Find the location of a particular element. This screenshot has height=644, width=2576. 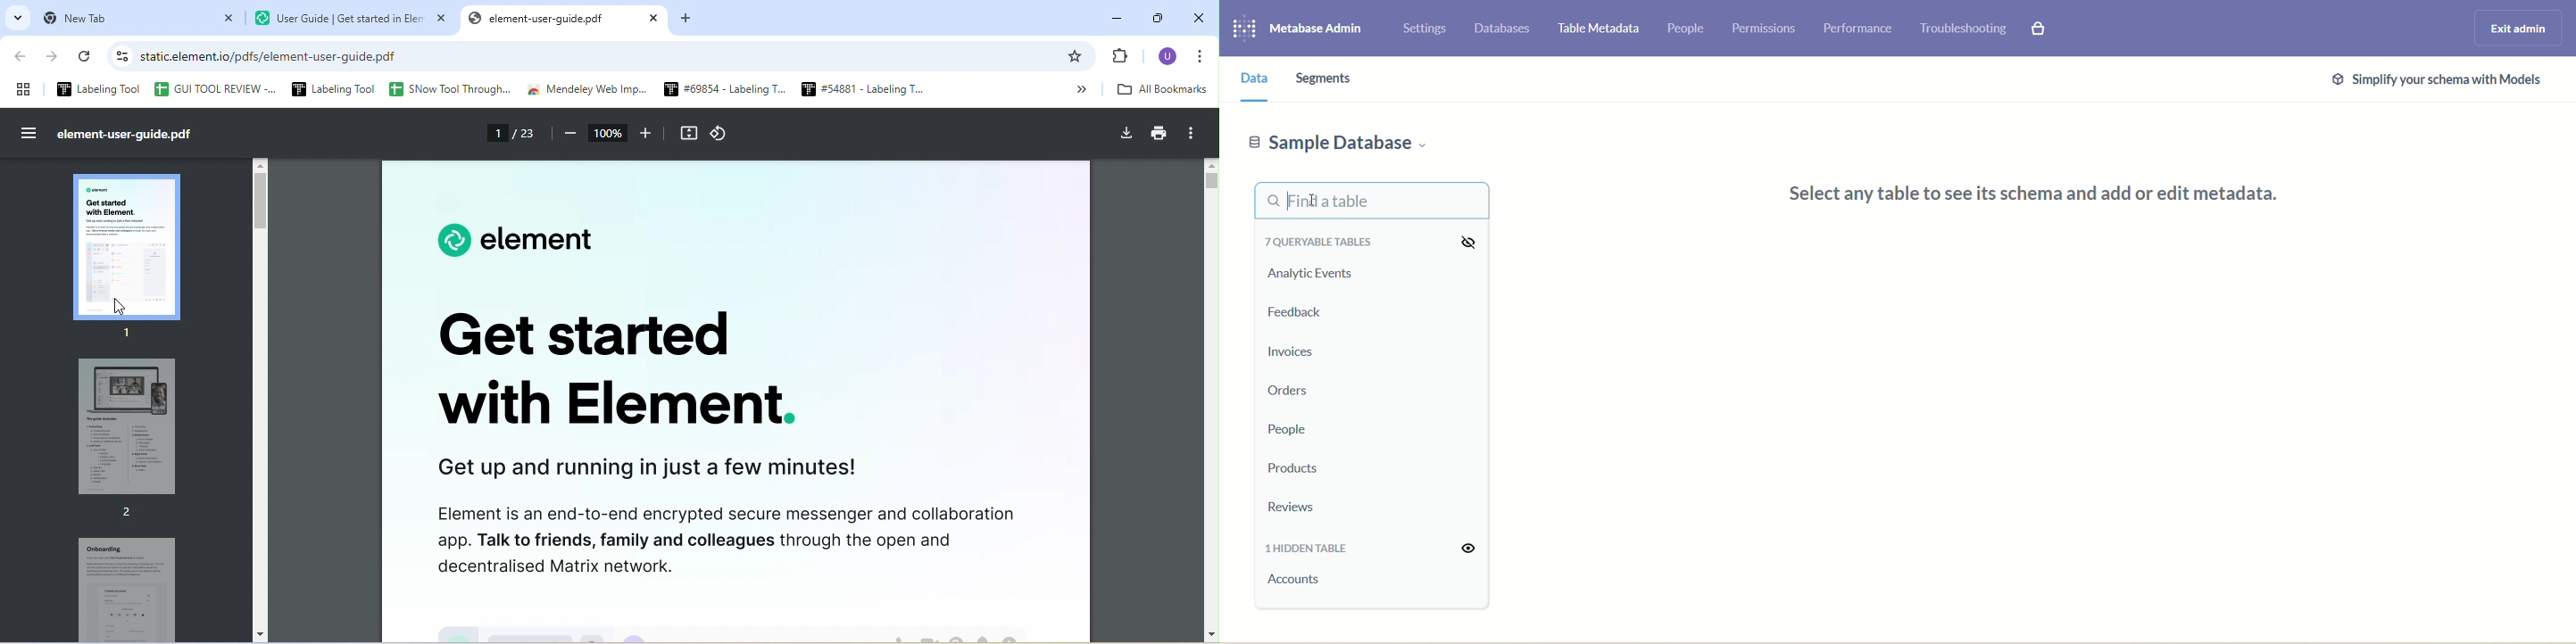

More  is located at coordinates (1073, 89).